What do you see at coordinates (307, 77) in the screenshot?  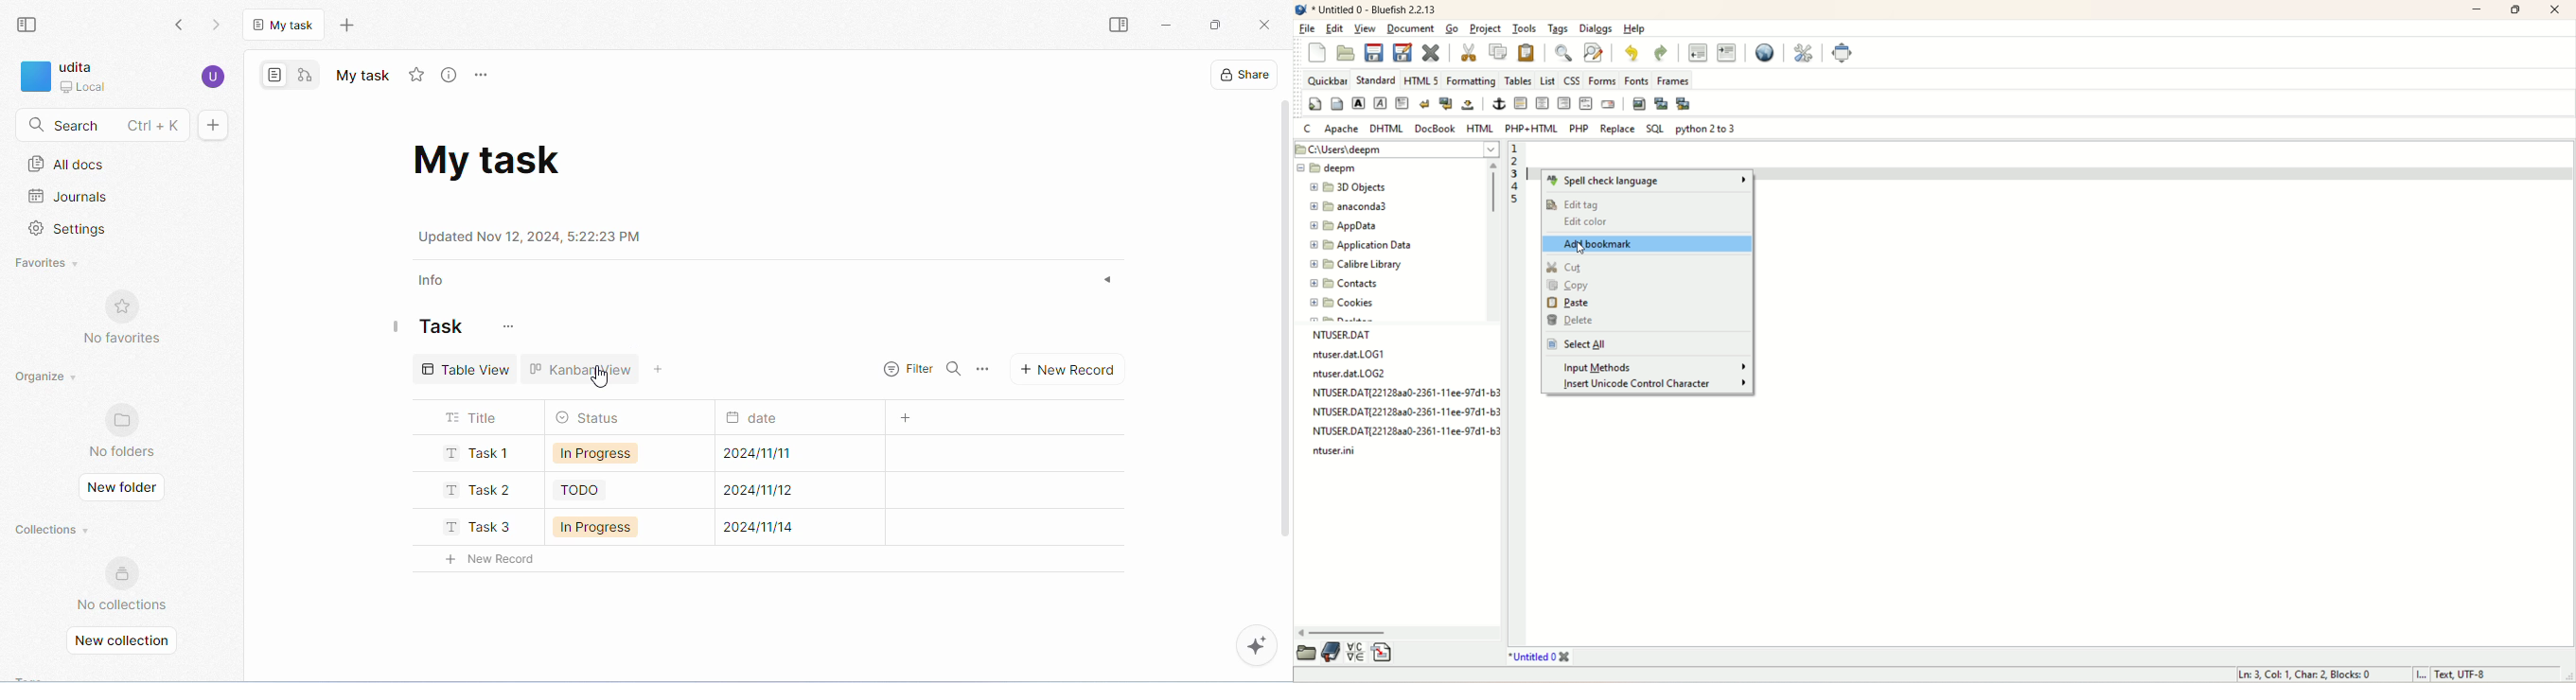 I see `edgeless mode` at bounding box center [307, 77].